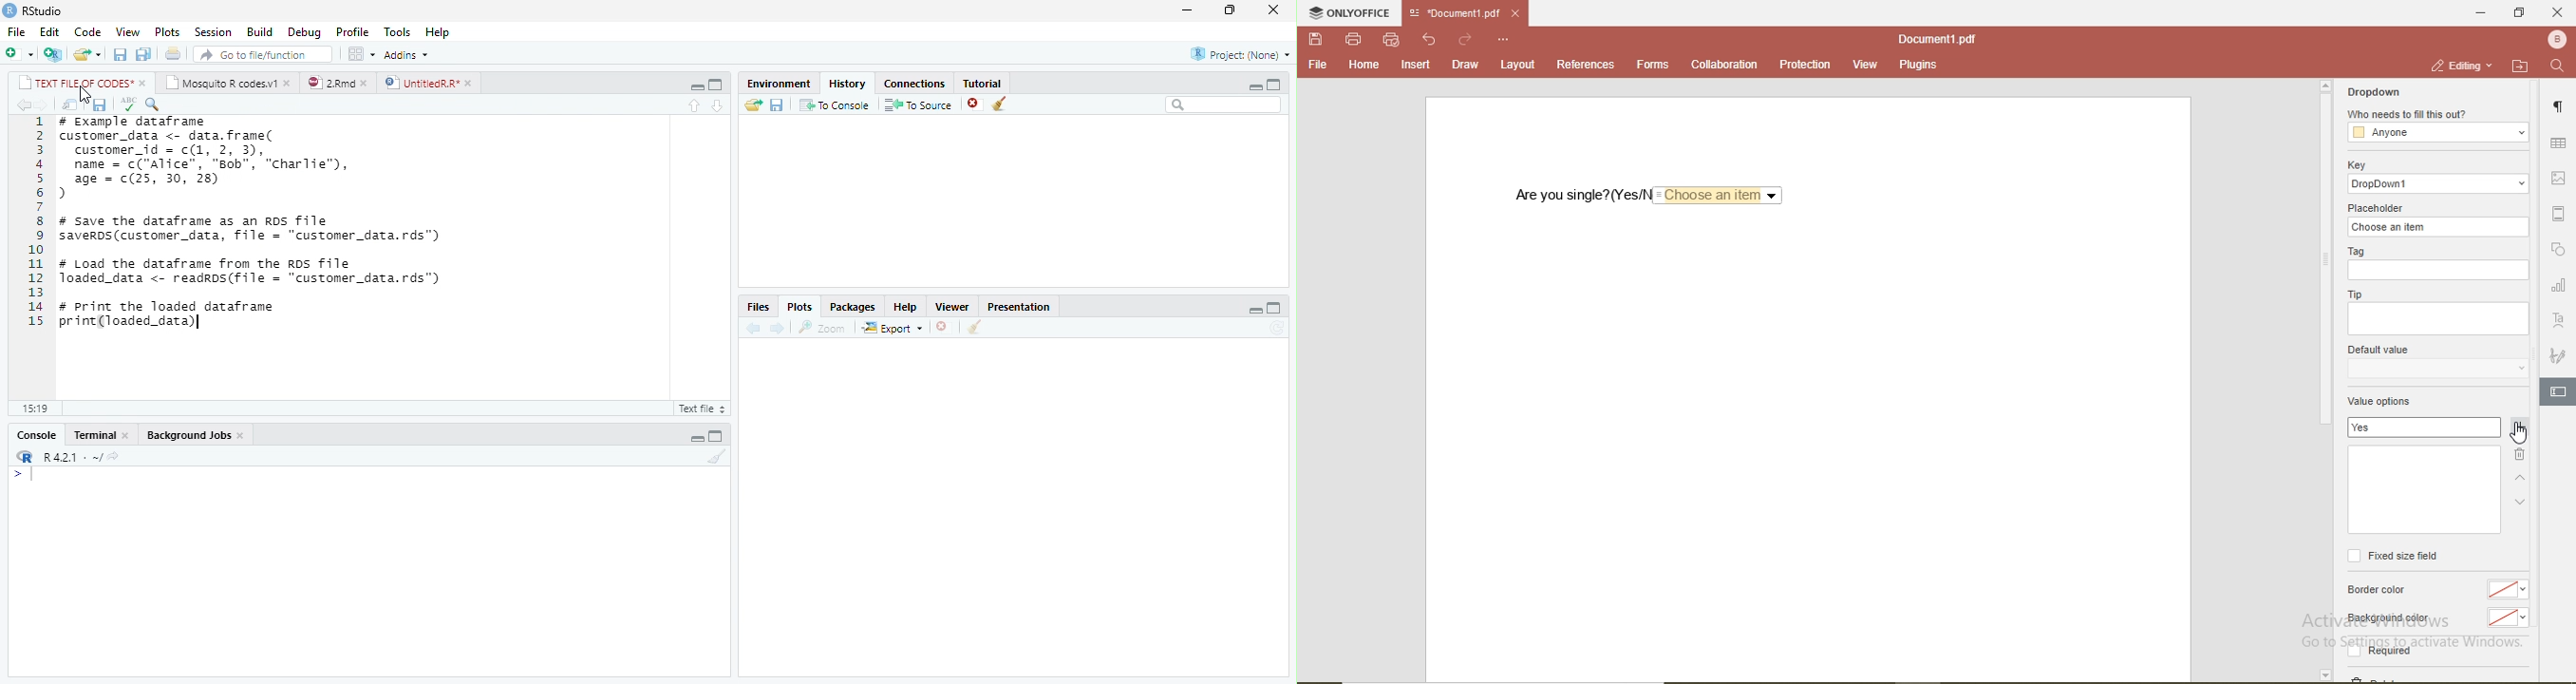 This screenshot has width=2576, height=700. What do you see at coordinates (87, 32) in the screenshot?
I see `Code` at bounding box center [87, 32].